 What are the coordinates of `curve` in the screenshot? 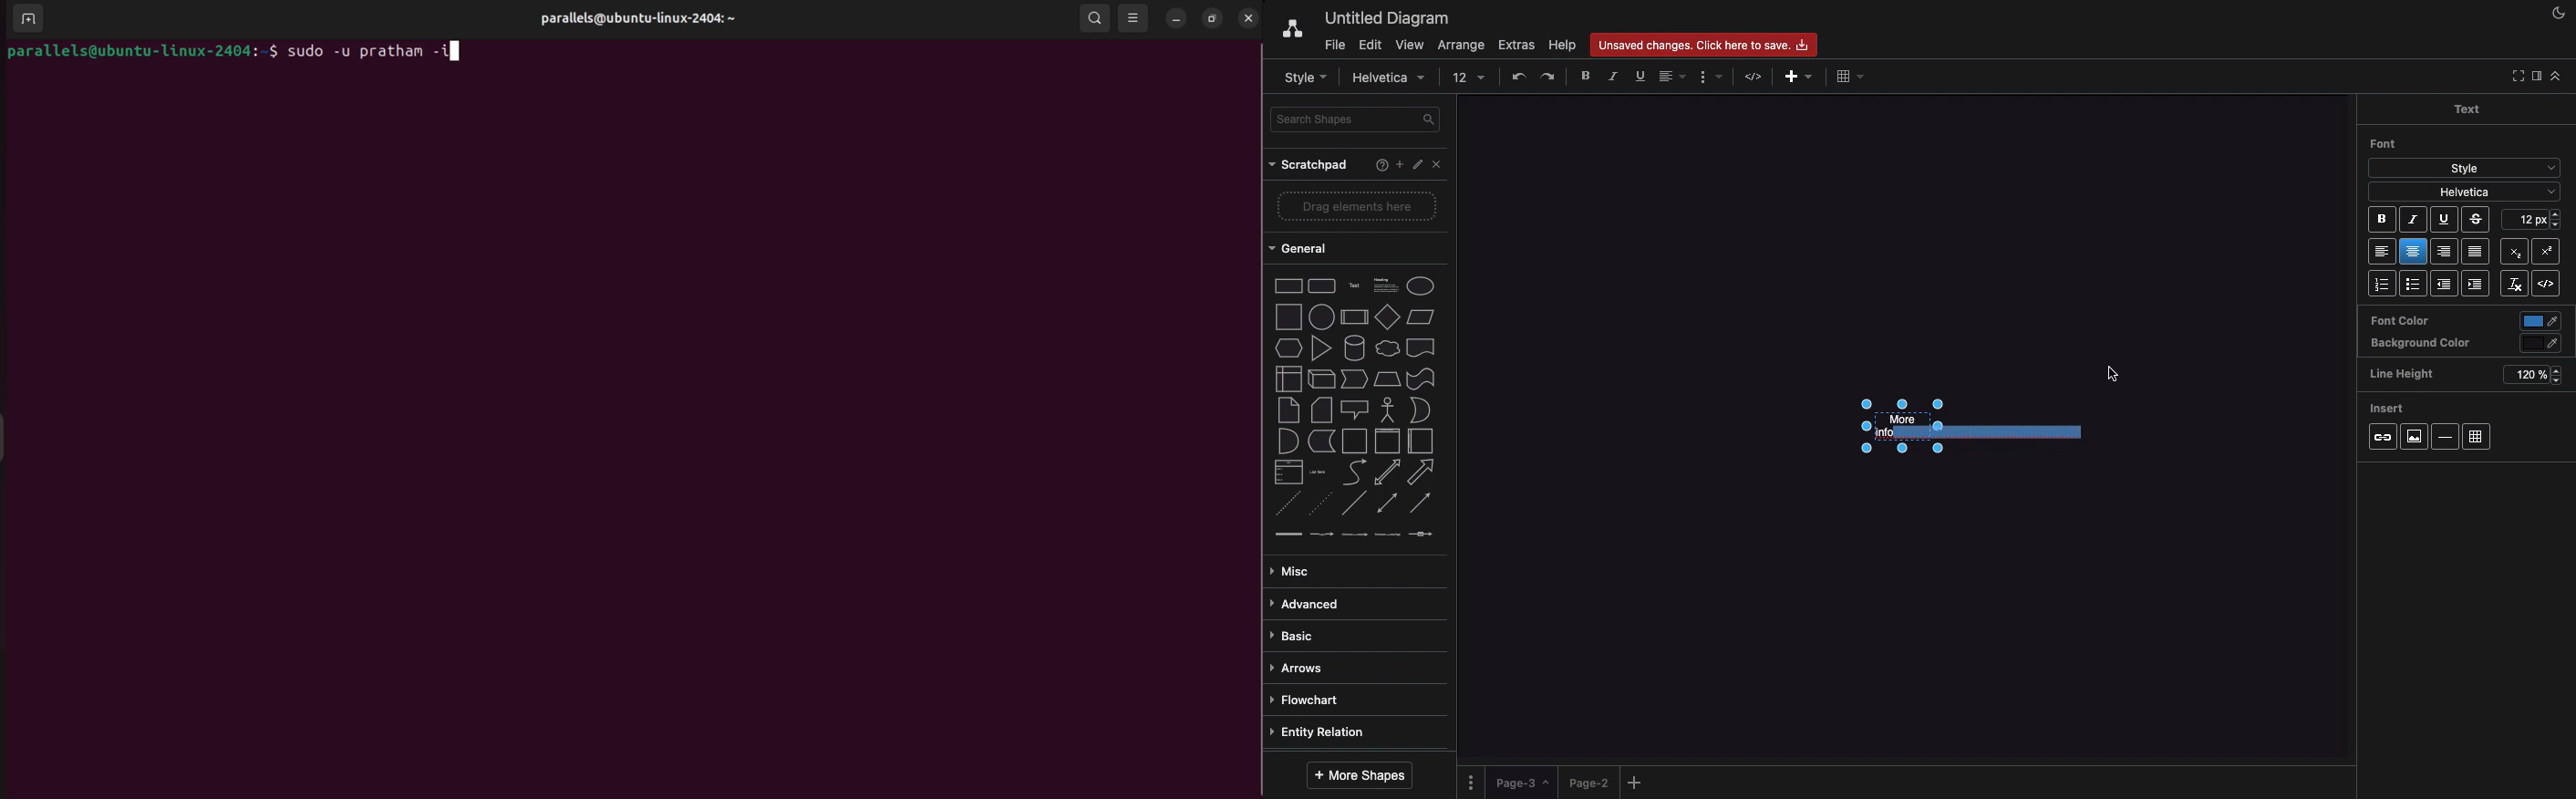 It's located at (1355, 471).